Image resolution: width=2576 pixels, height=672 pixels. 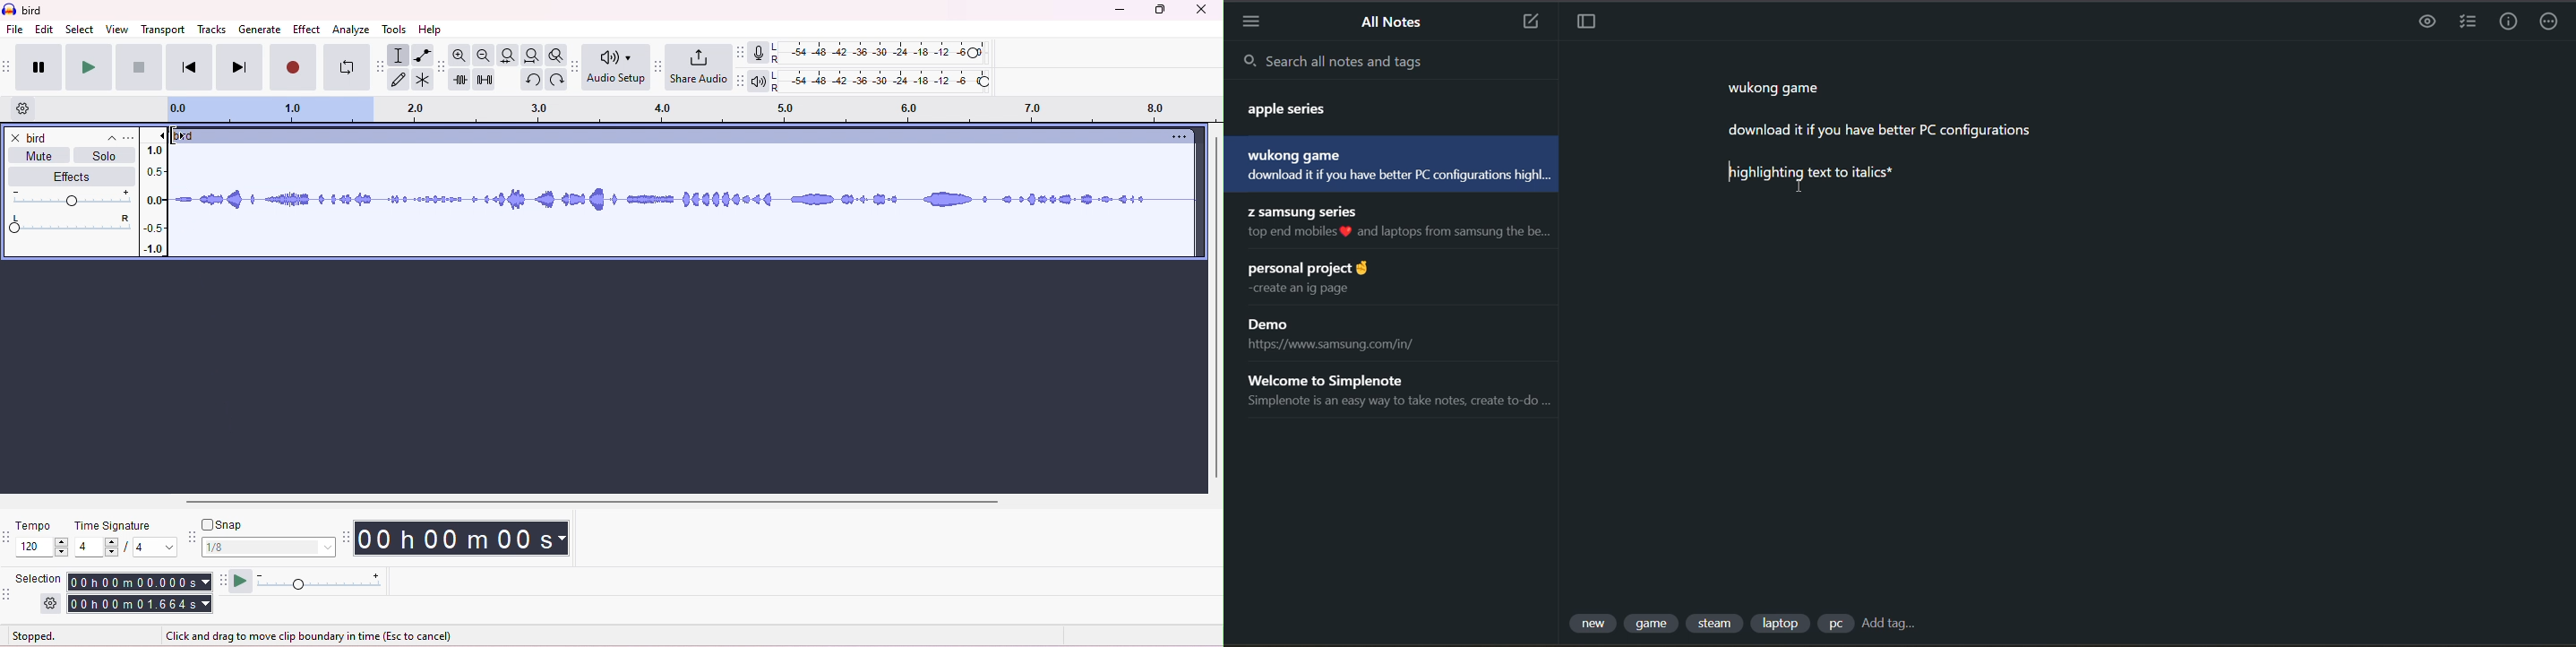 What do you see at coordinates (39, 159) in the screenshot?
I see `mute` at bounding box center [39, 159].